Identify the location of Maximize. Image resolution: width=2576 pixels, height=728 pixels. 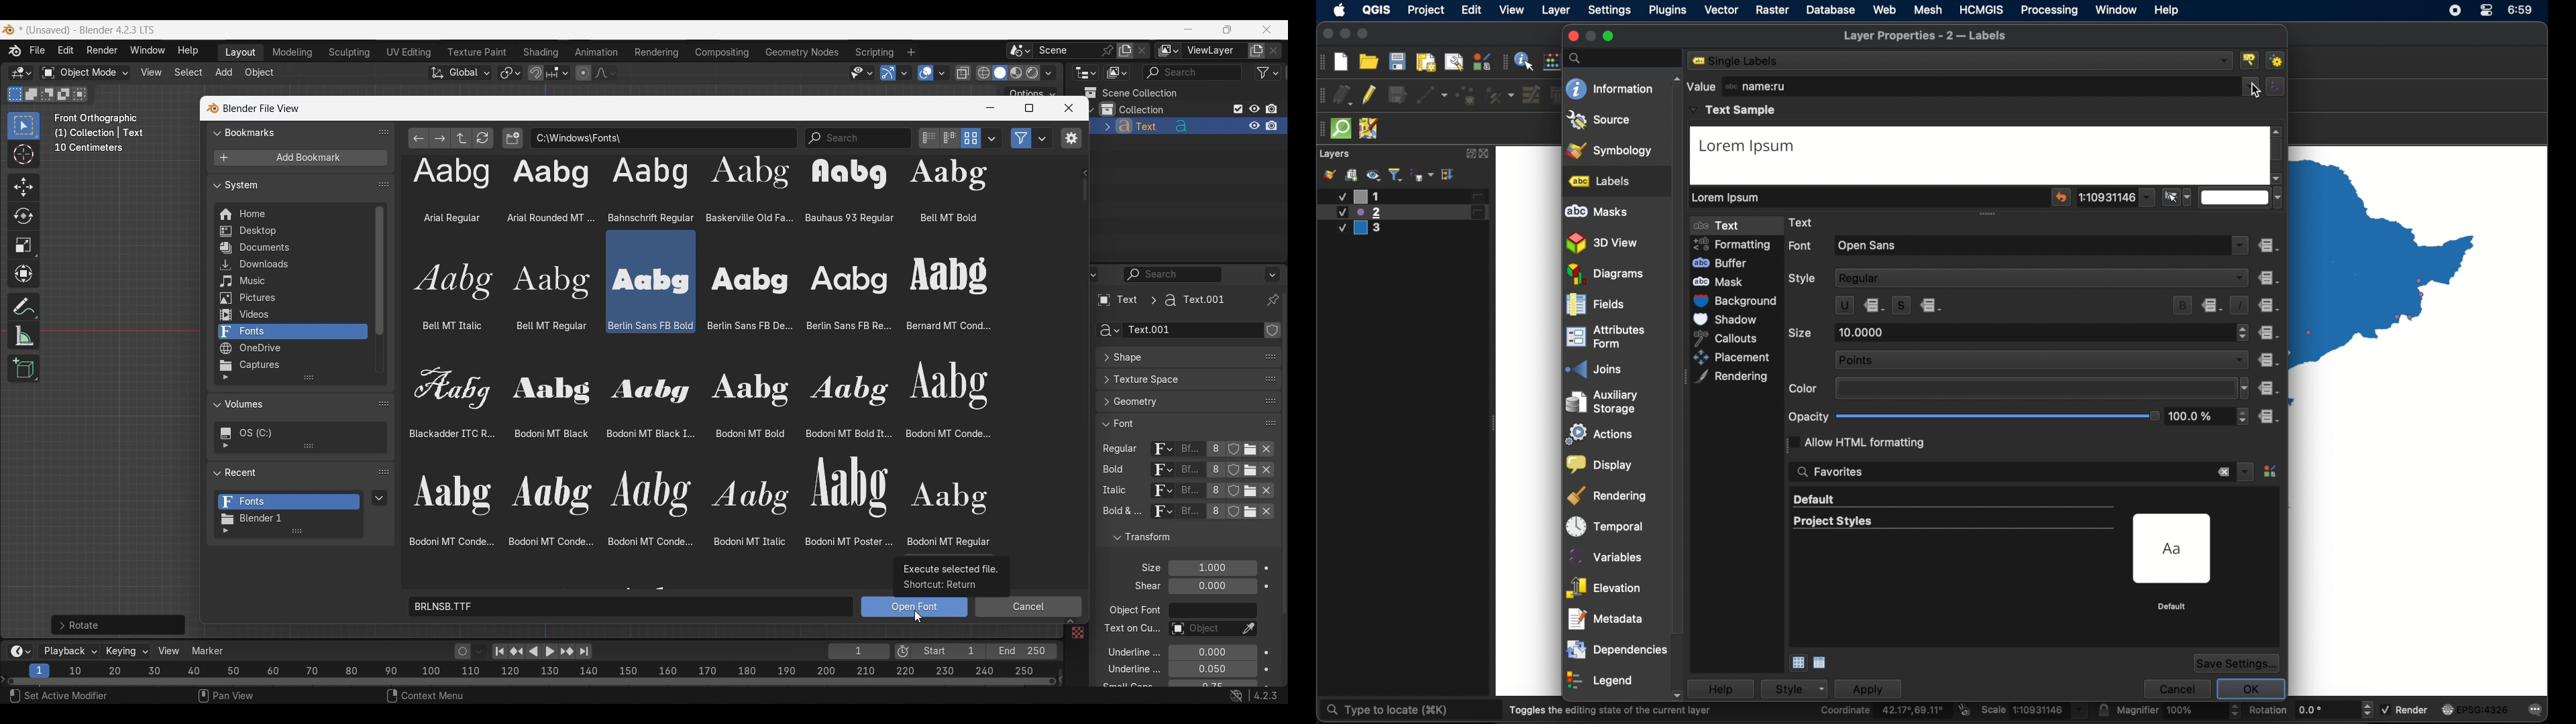
(1029, 108).